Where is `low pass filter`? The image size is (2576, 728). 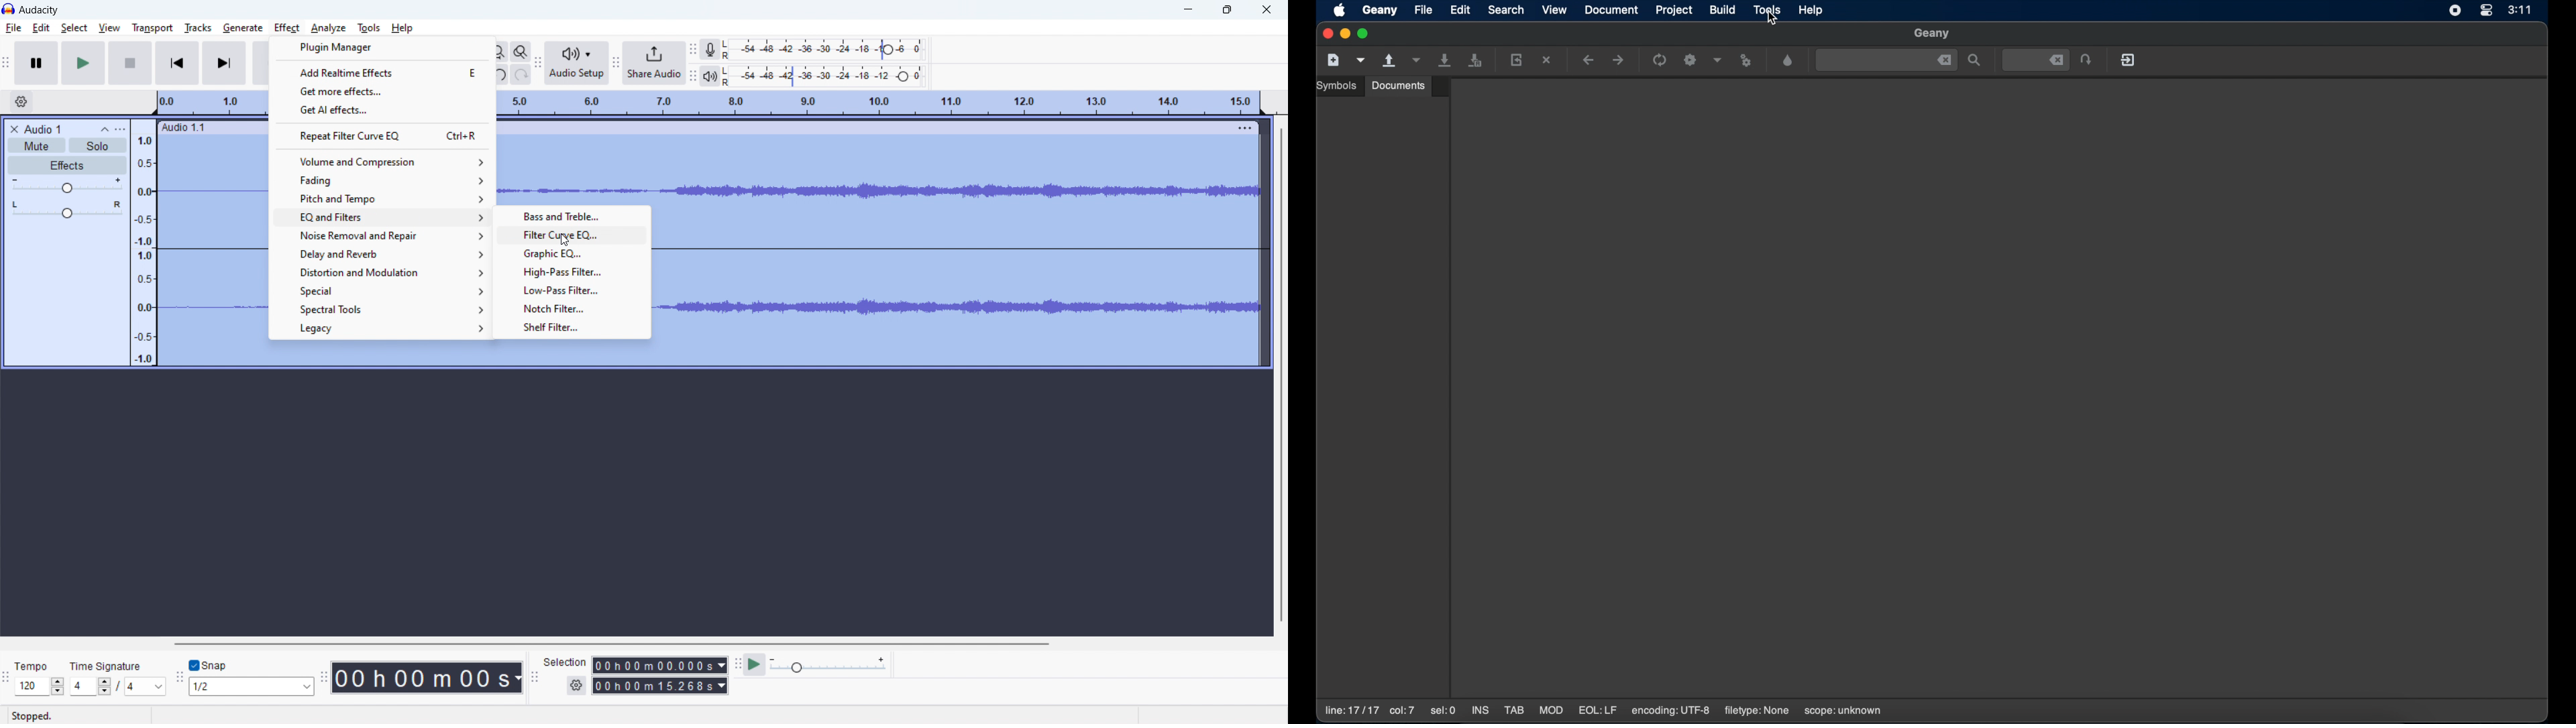
low pass filter is located at coordinates (573, 290).